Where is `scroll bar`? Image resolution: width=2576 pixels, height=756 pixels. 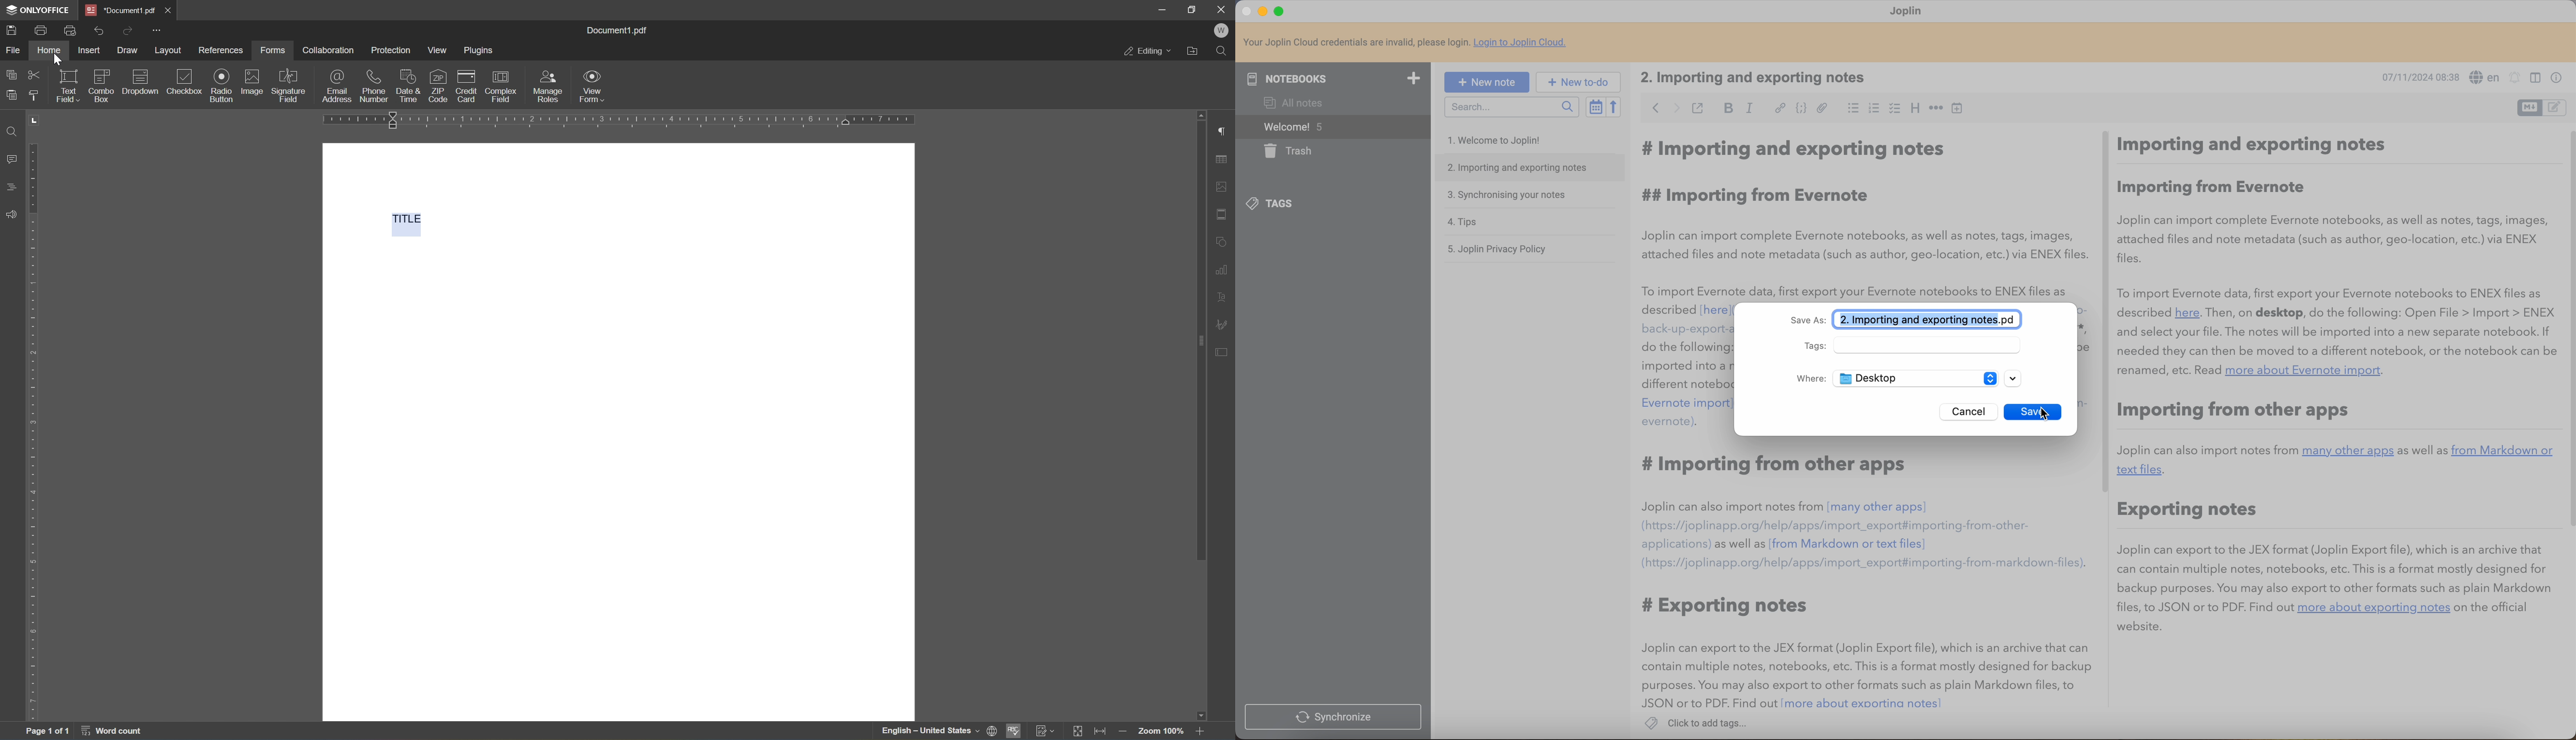
scroll bar is located at coordinates (2108, 313).